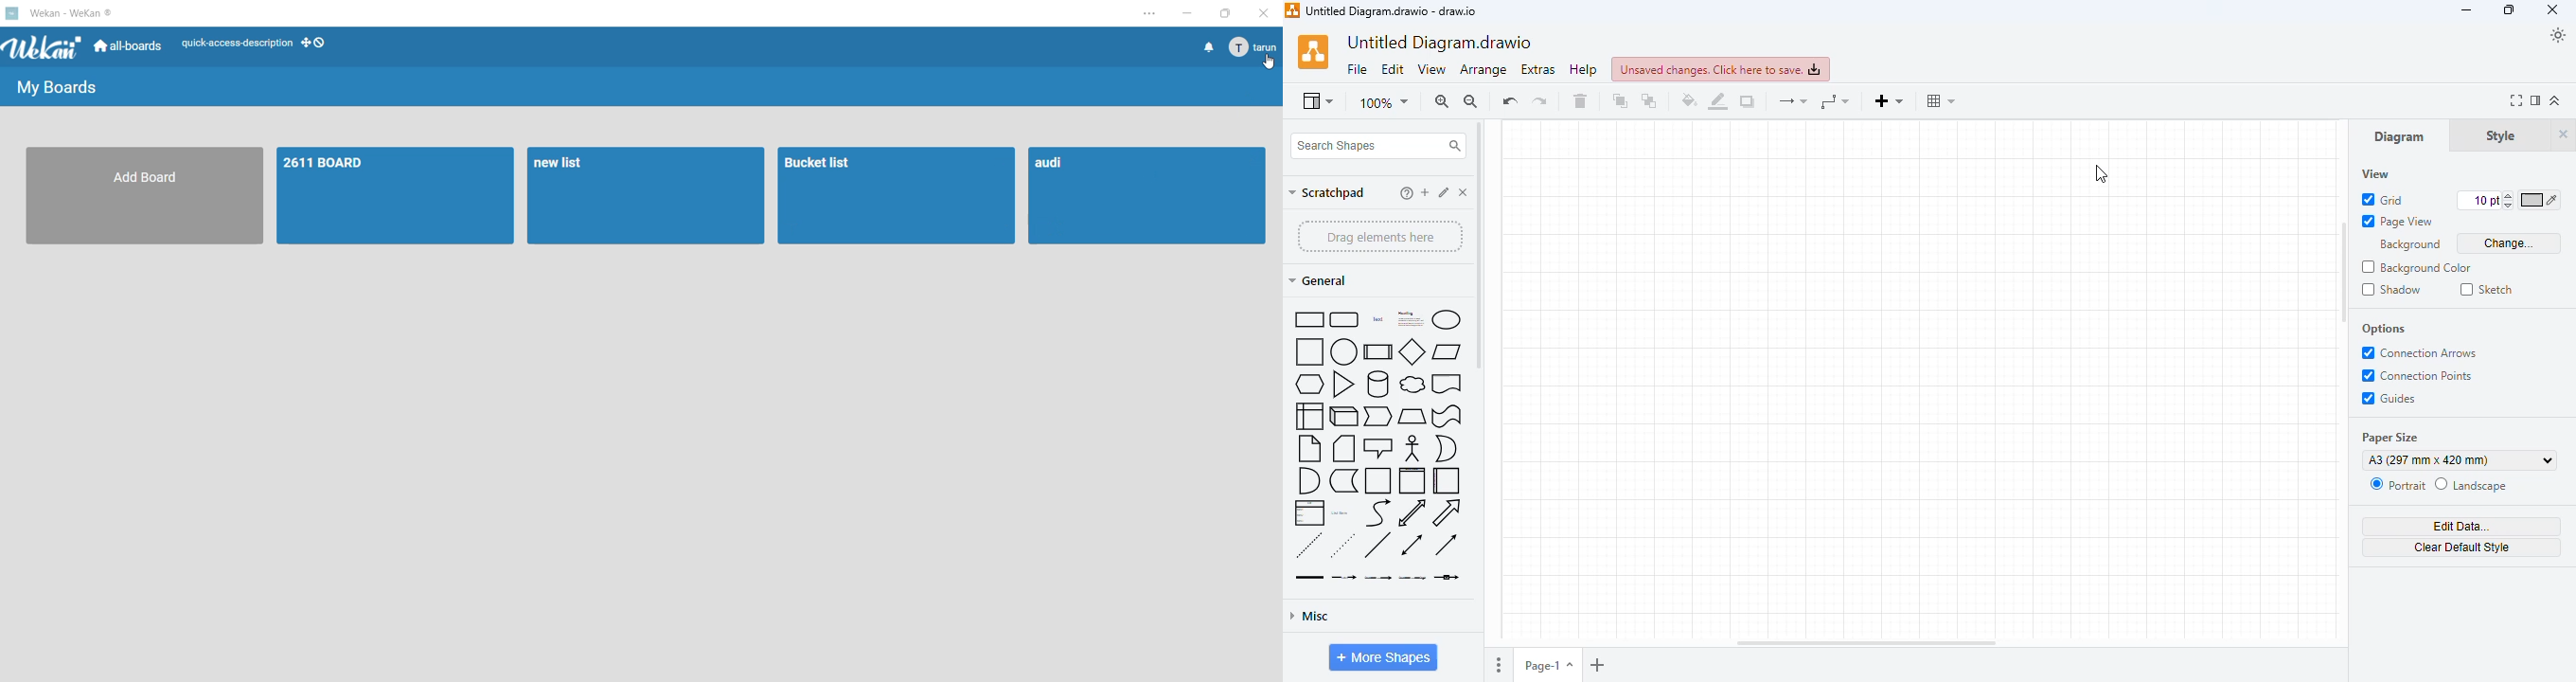 The width and height of the screenshot is (2576, 700). What do you see at coordinates (1309, 351) in the screenshot?
I see `square` at bounding box center [1309, 351].